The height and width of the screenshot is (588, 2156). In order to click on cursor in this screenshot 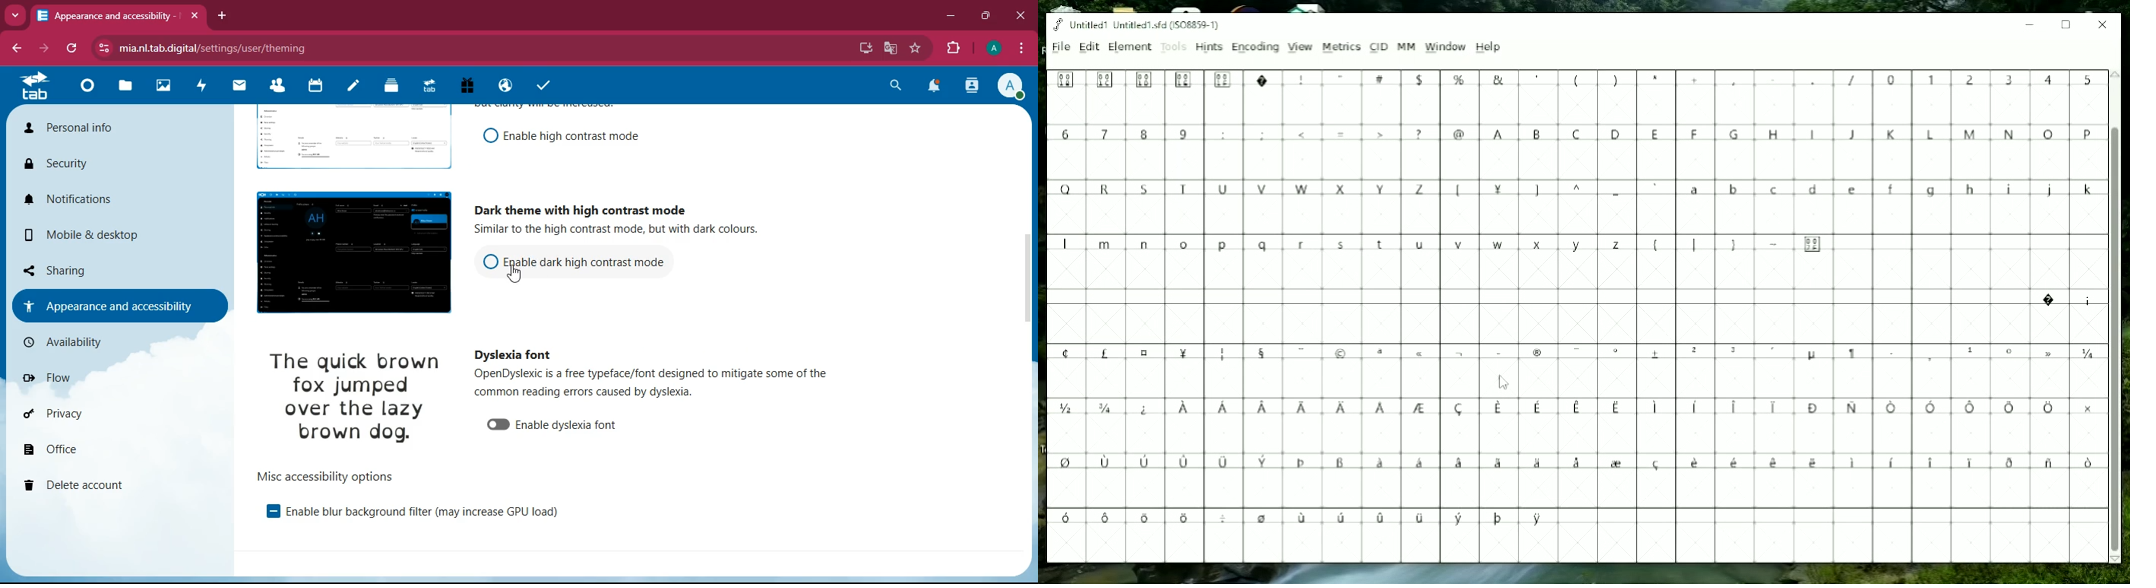, I will do `click(519, 276)`.